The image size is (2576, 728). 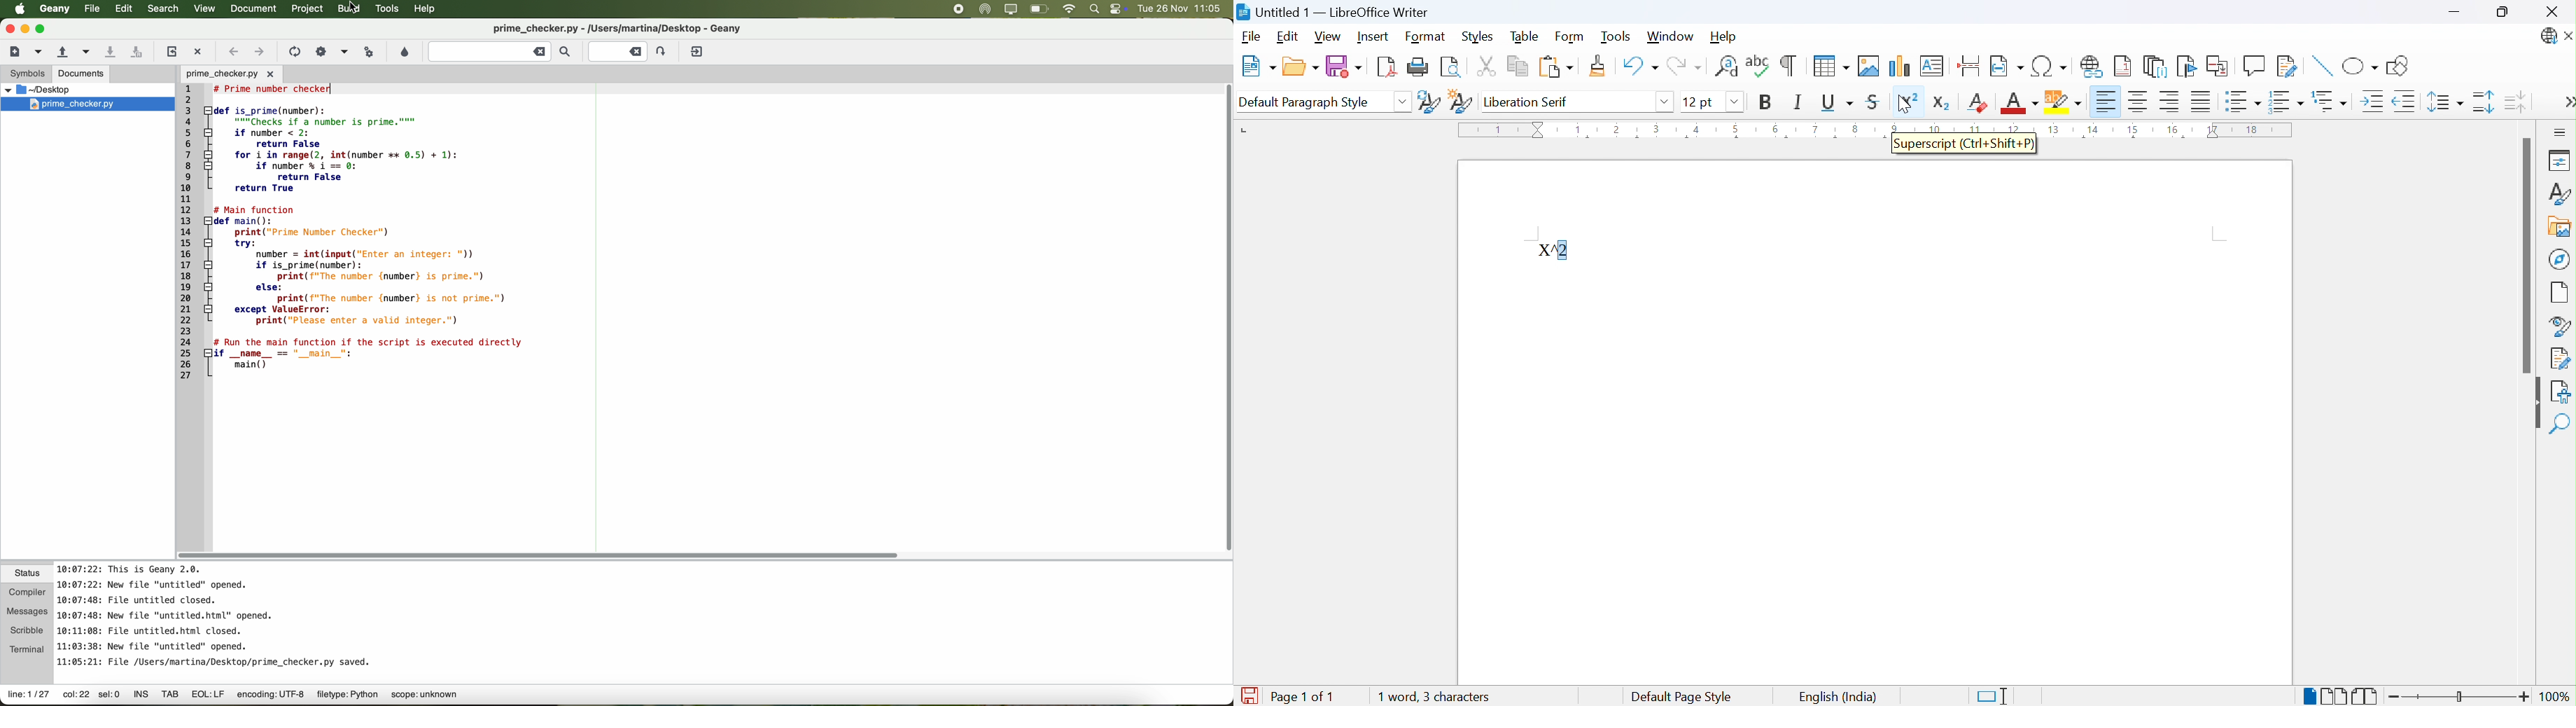 I want to click on Scroll bar, so click(x=2528, y=253).